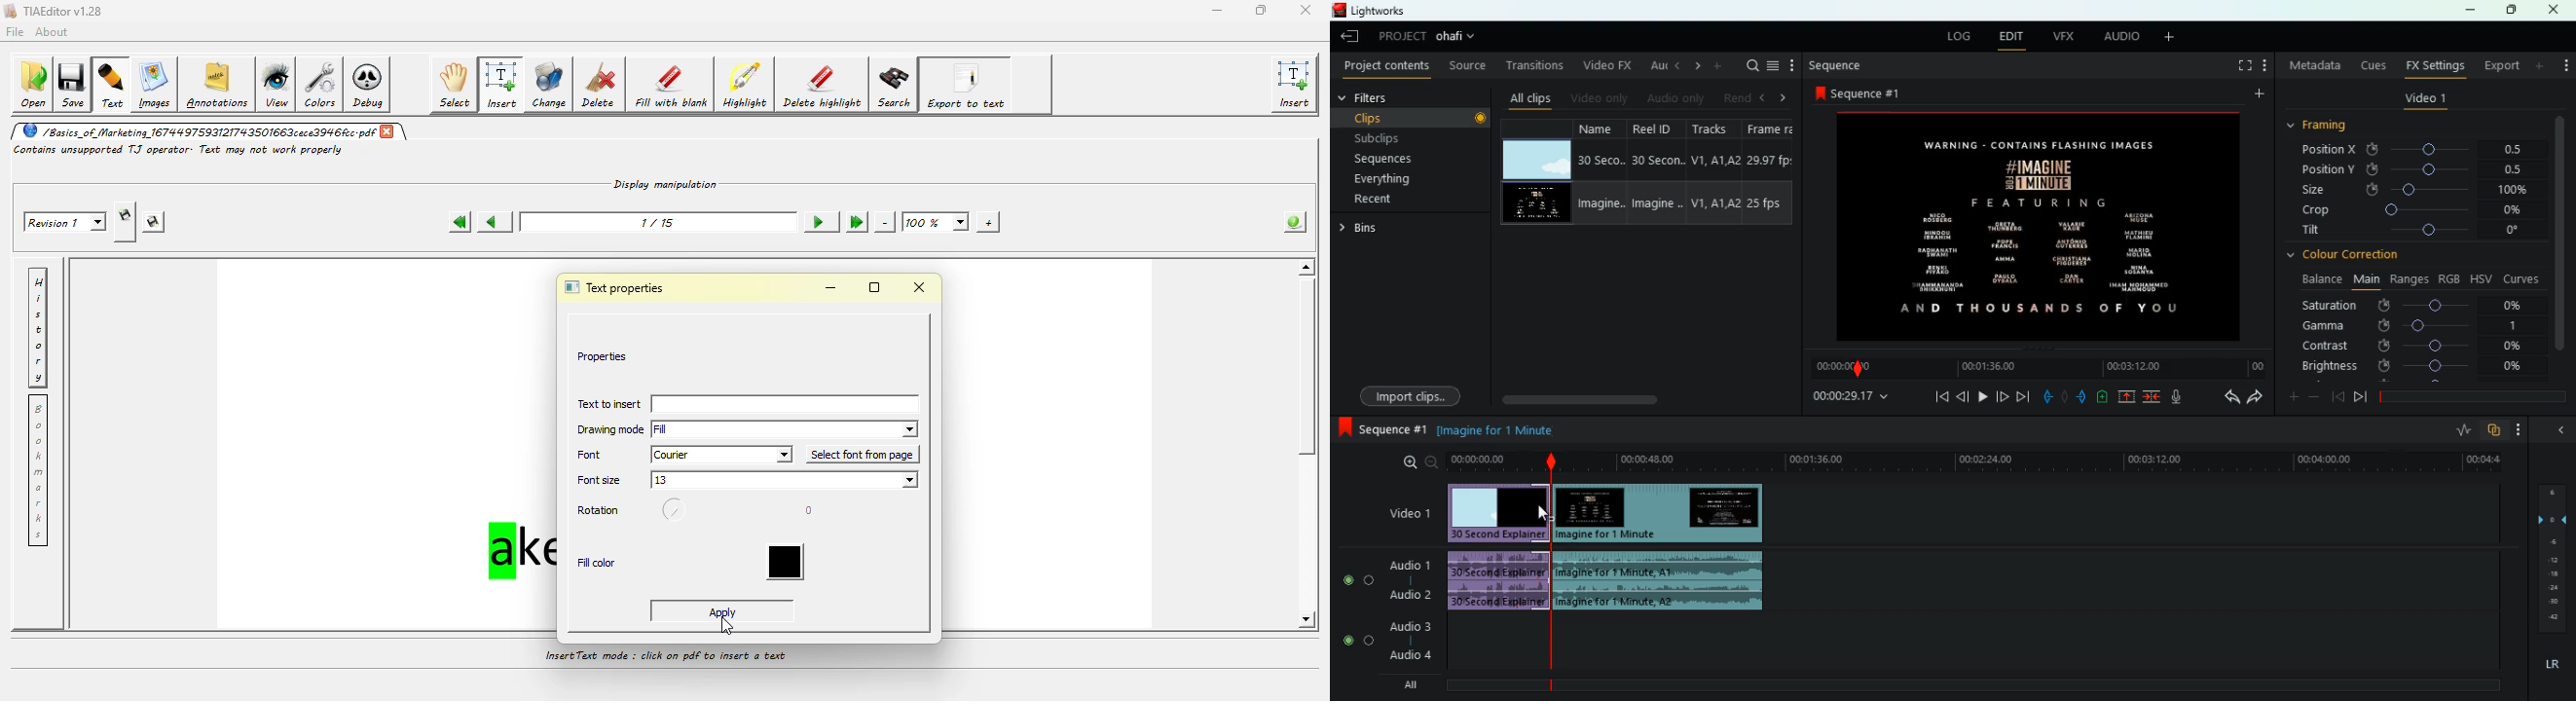  Describe the element at coordinates (1410, 137) in the screenshot. I see `subclips` at that location.